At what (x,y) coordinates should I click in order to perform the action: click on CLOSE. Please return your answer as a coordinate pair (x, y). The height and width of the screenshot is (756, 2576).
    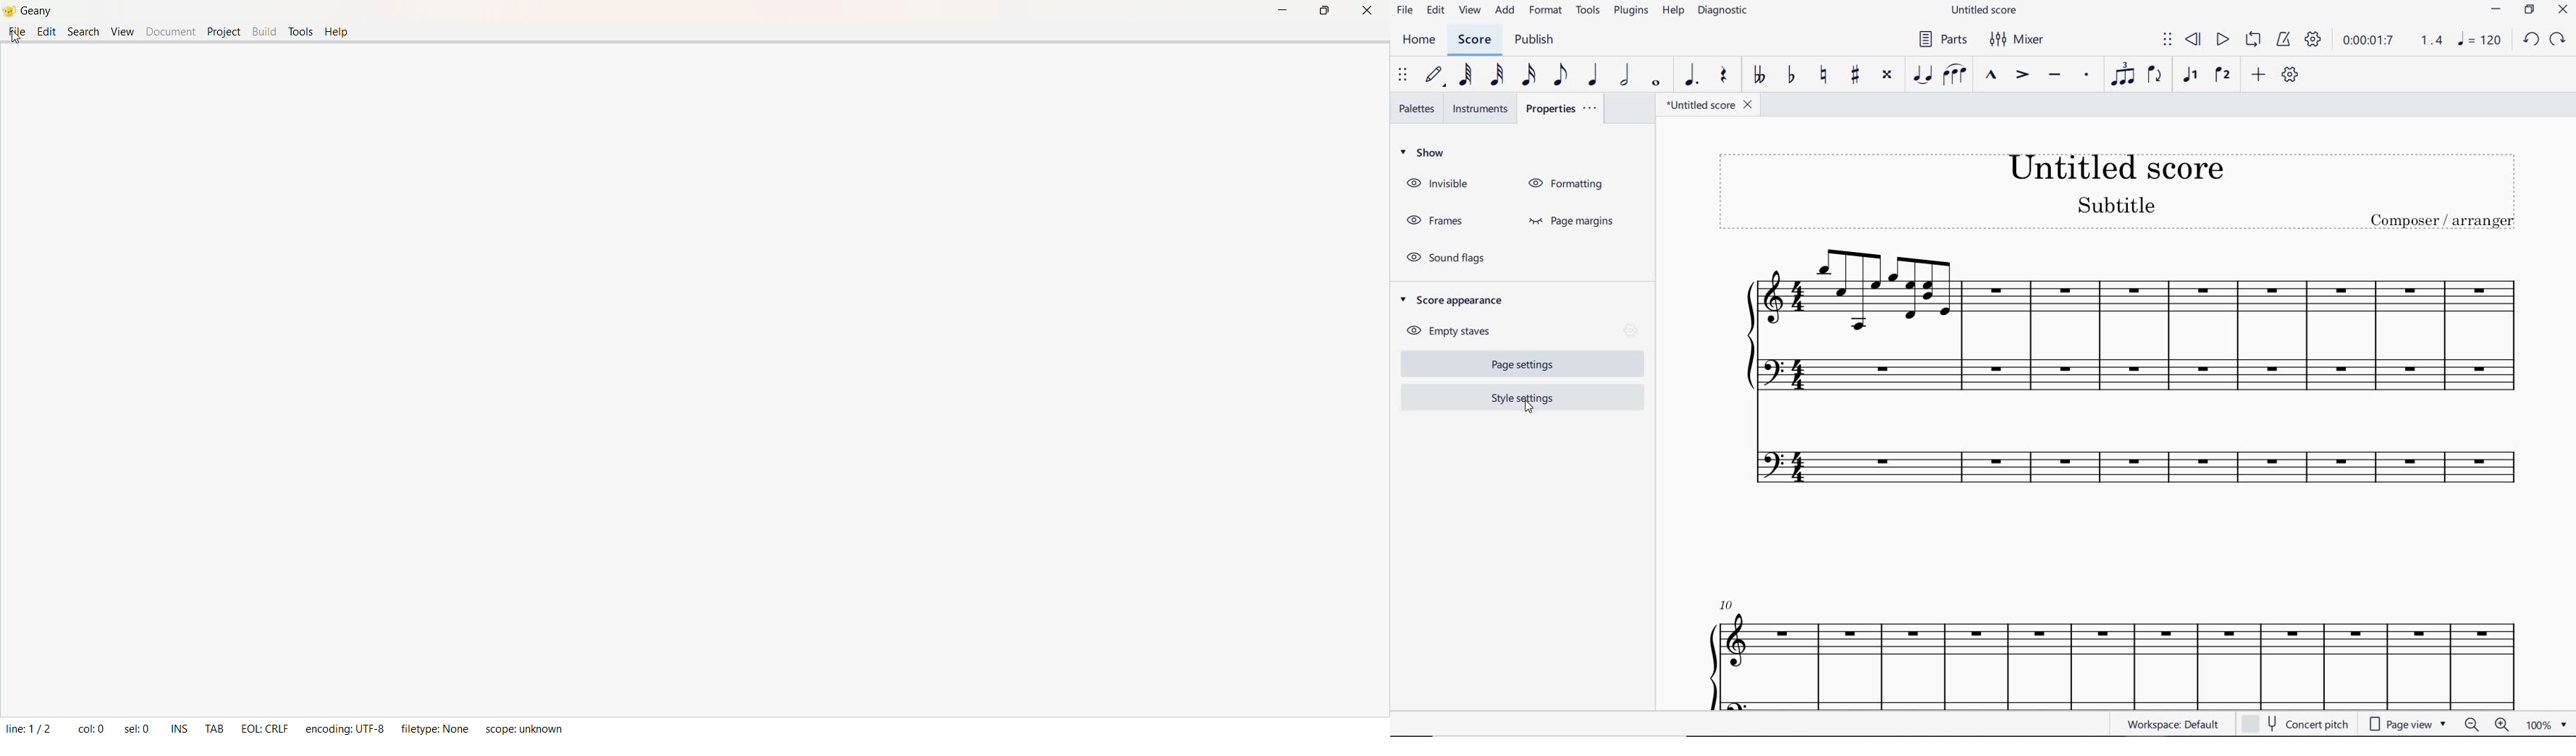
    Looking at the image, I should click on (2561, 11).